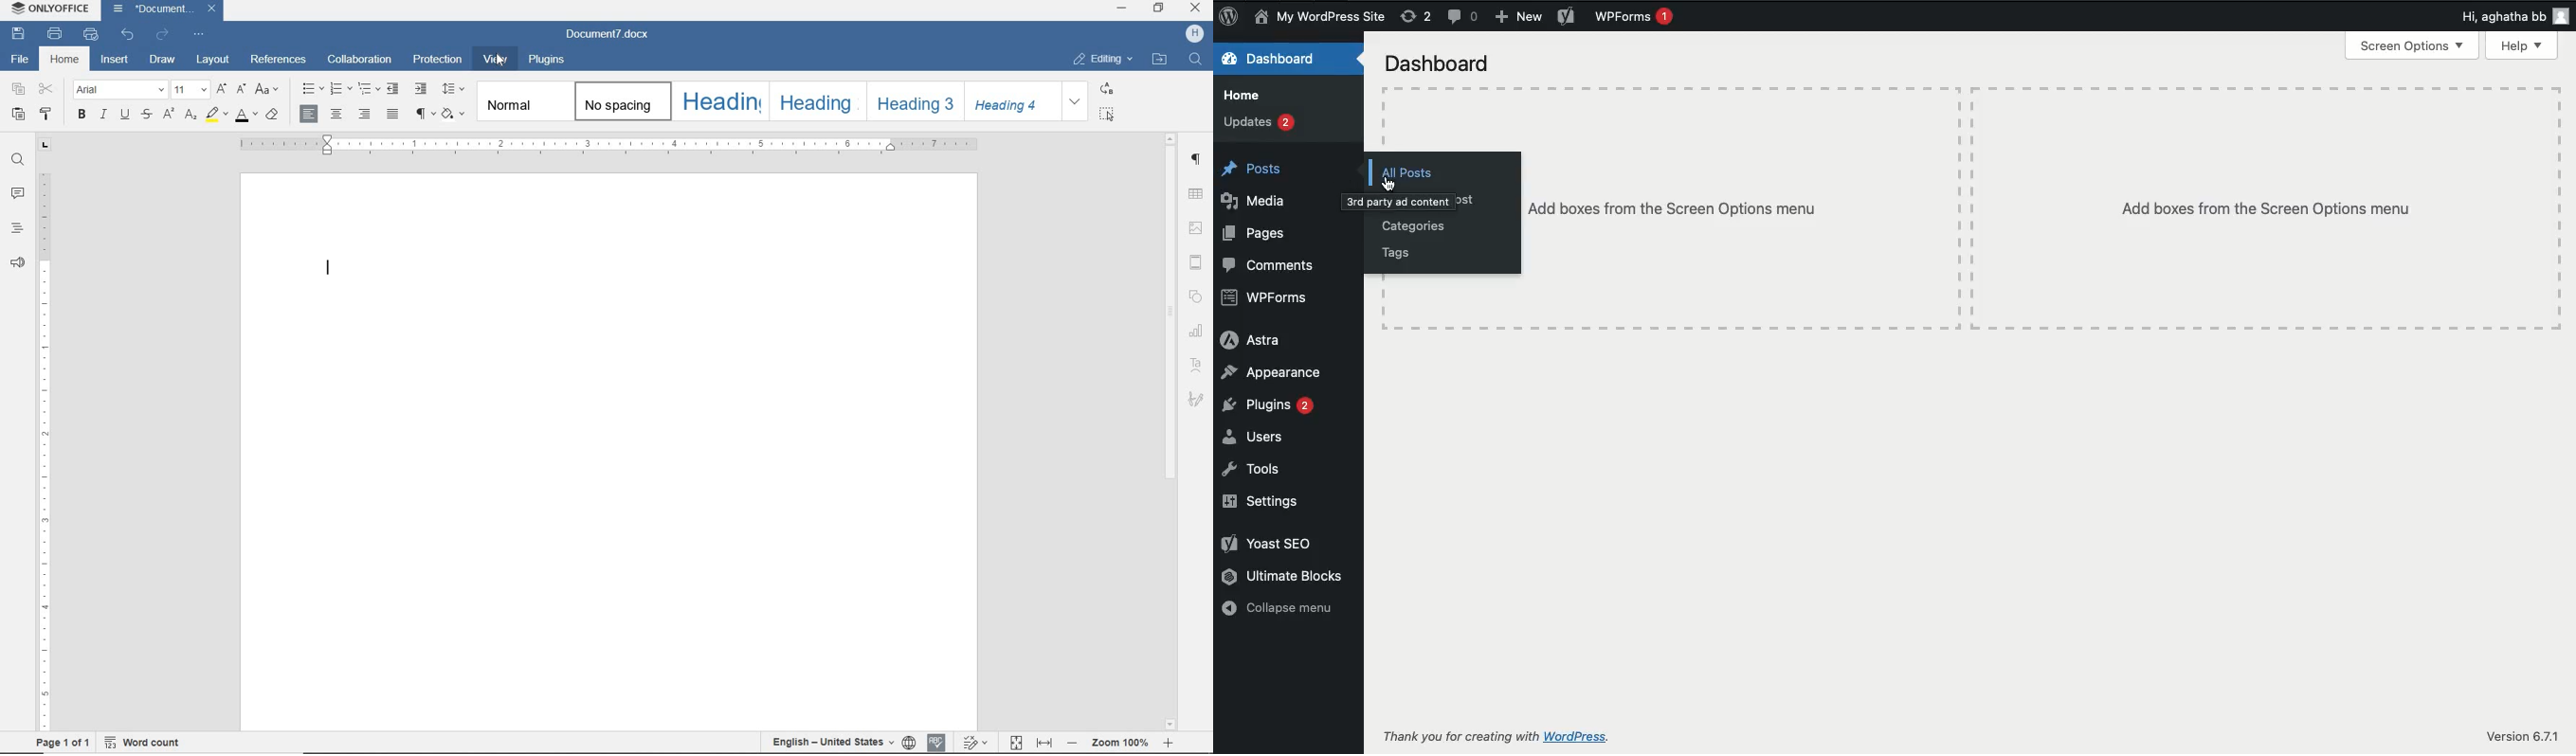  I want to click on VIEW, so click(496, 61).